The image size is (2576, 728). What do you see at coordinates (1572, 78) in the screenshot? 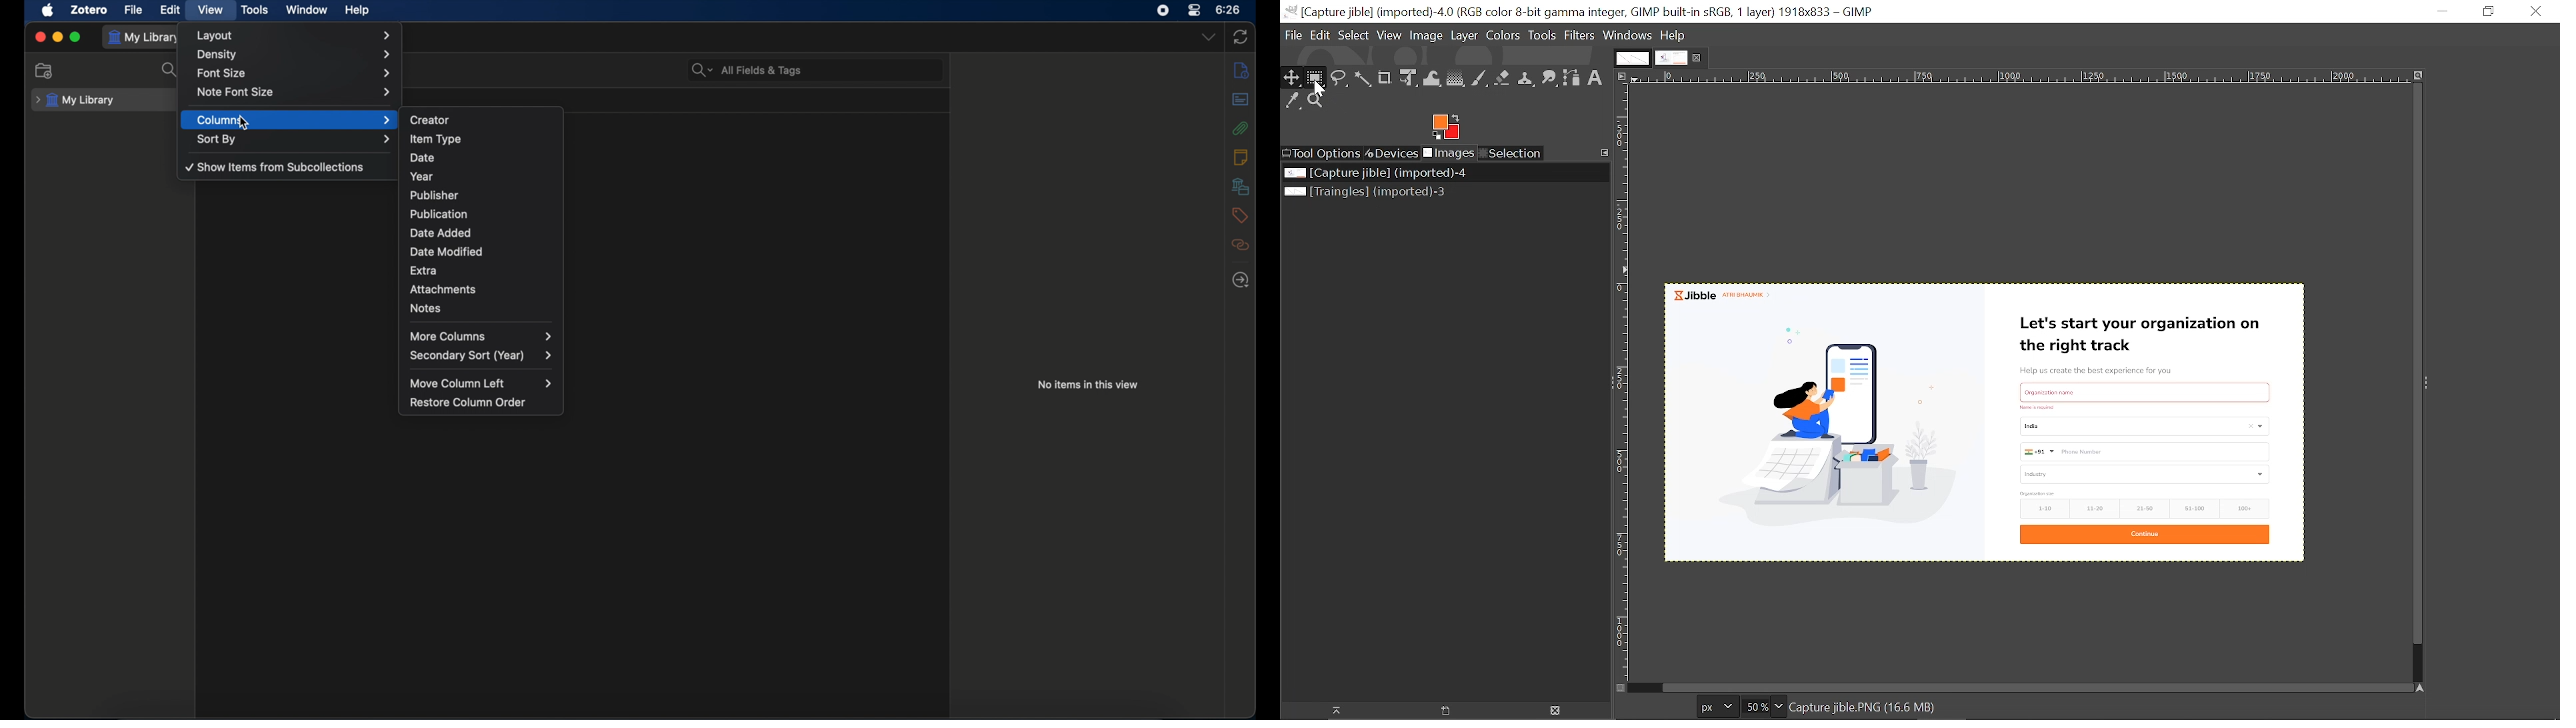
I see `Paths tool` at bounding box center [1572, 78].